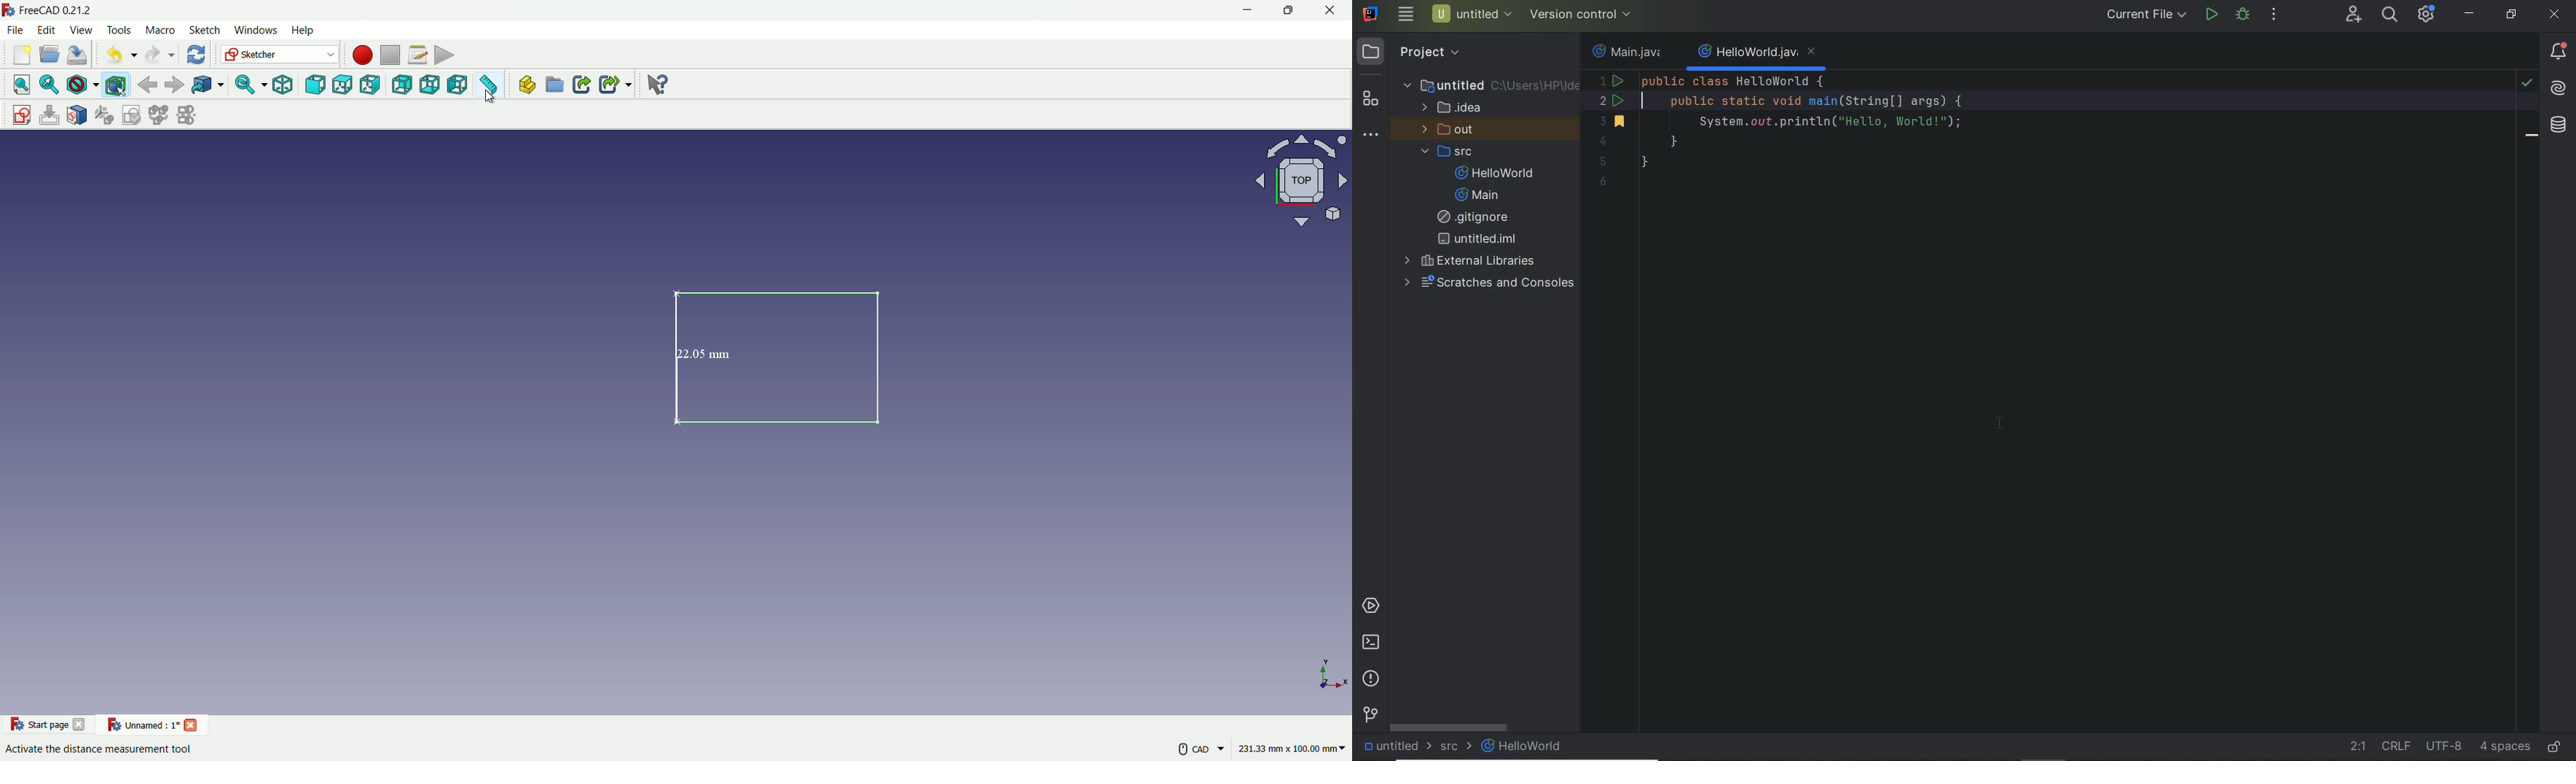 The width and height of the screenshot is (2576, 784). I want to click on maximize or restore, so click(1290, 11).